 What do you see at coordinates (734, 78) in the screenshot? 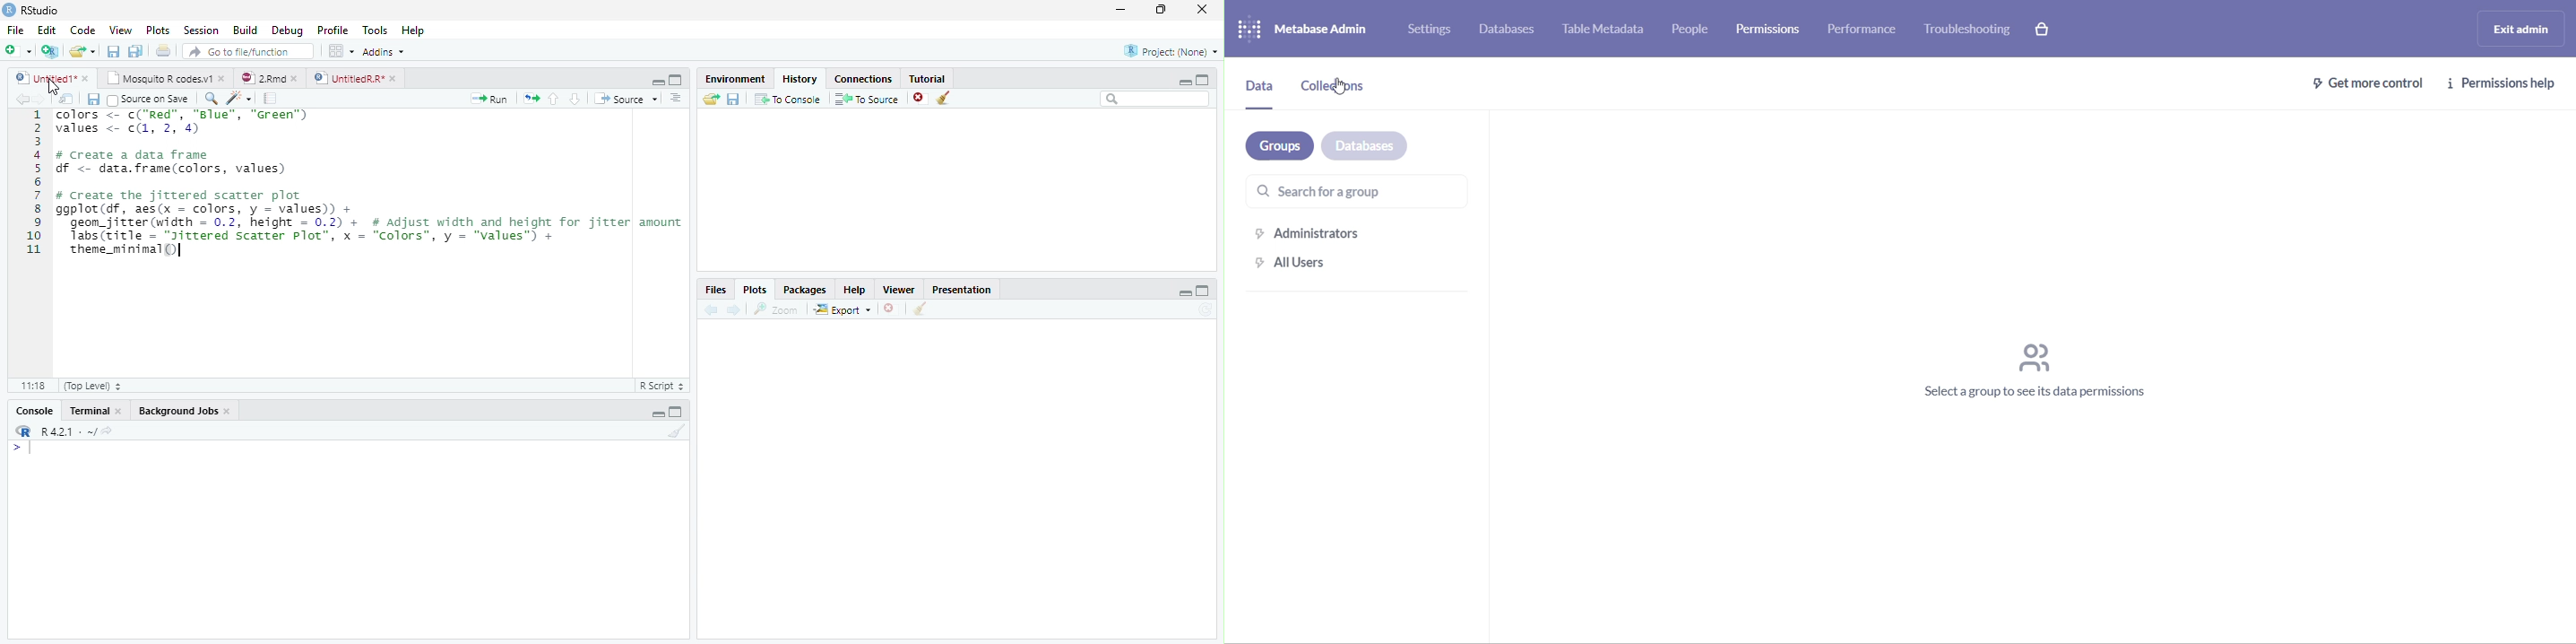
I see `Environment` at bounding box center [734, 78].